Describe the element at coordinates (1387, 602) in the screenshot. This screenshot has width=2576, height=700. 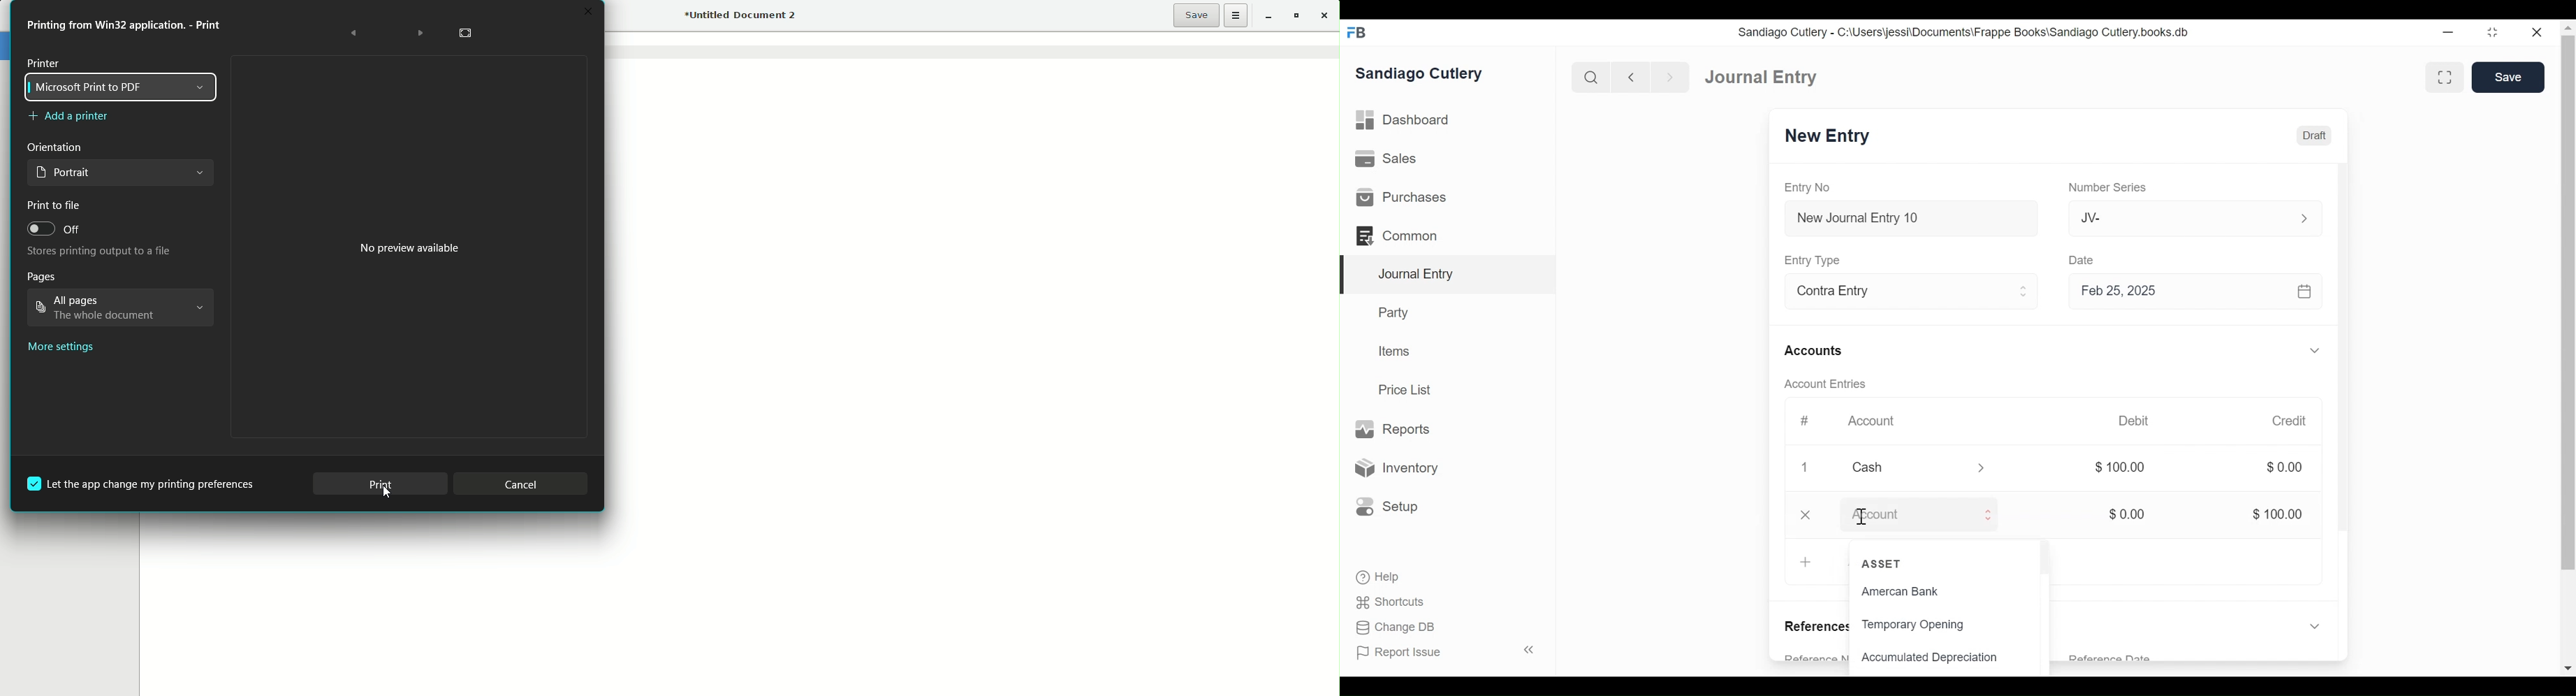
I see `Shortcuts` at that location.